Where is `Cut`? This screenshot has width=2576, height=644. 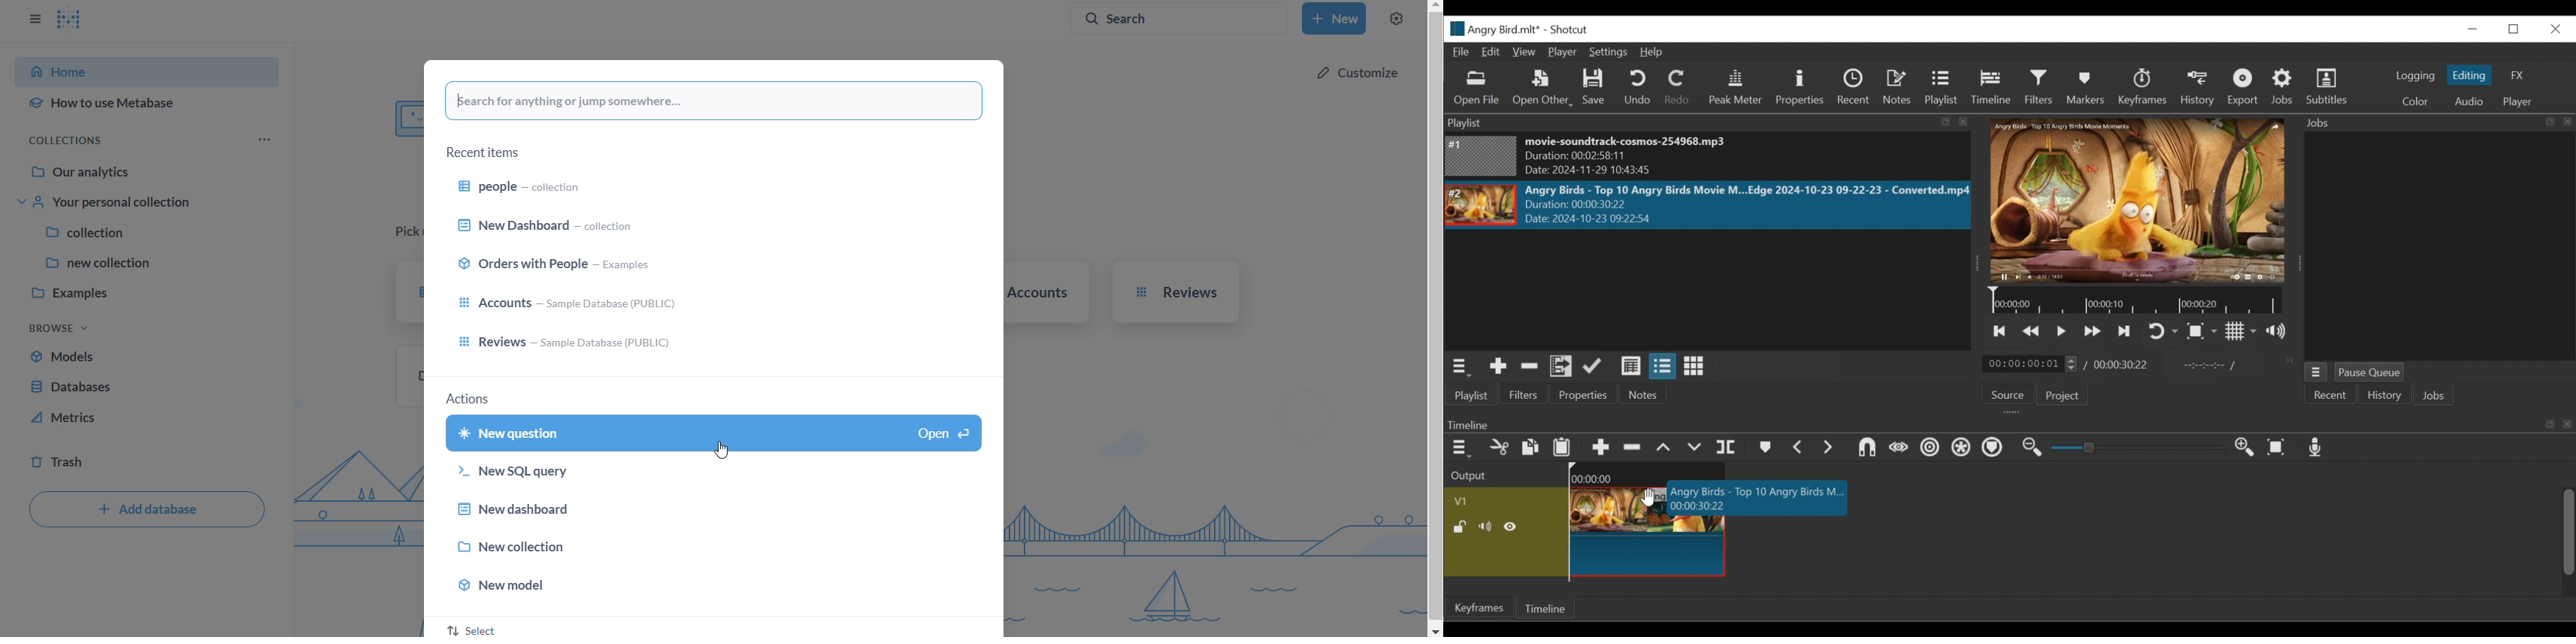
Cut is located at coordinates (1499, 448).